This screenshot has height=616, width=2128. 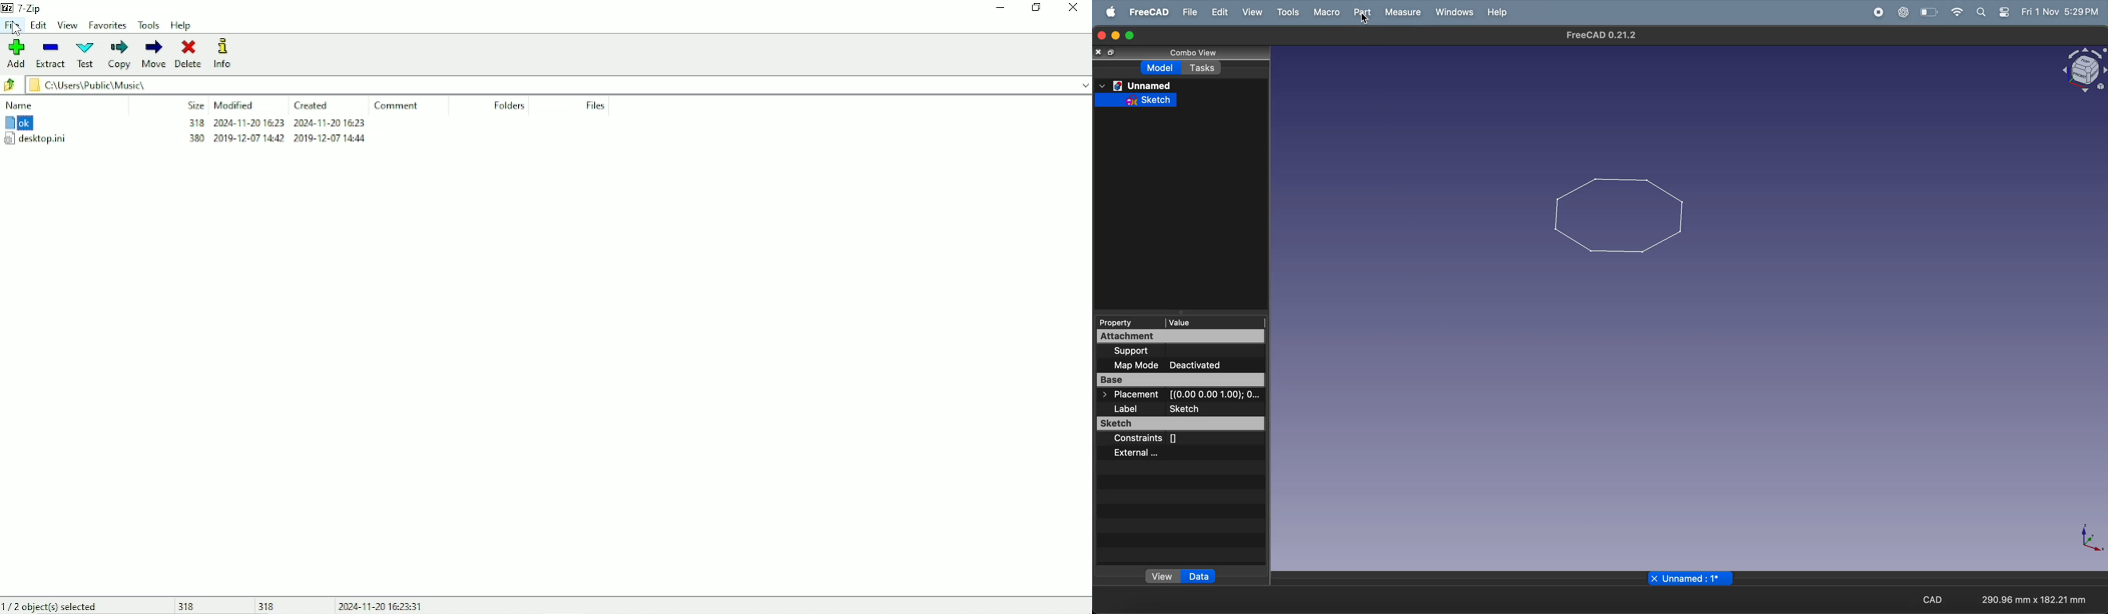 What do you see at coordinates (1189, 11) in the screenshot?
I see `file` at bounding box center [1189, 11].